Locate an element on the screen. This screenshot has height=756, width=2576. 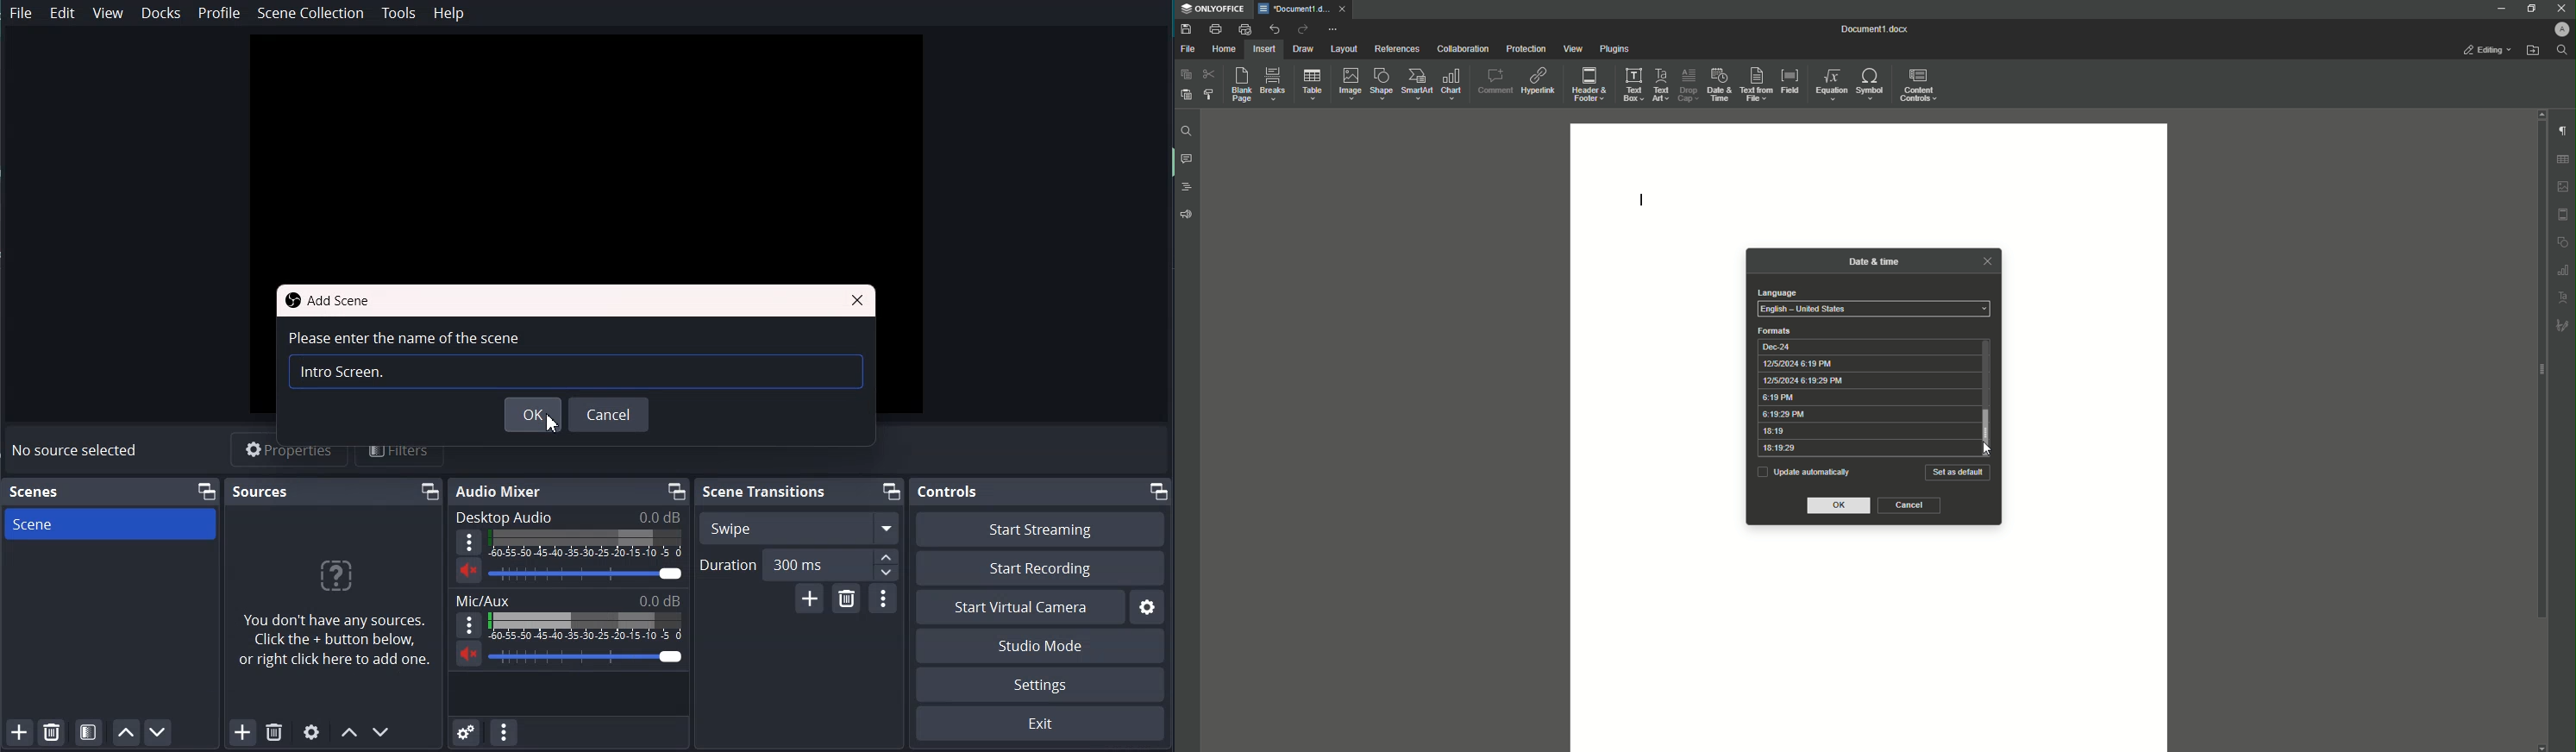
File is located at coordinates (1190, 49).